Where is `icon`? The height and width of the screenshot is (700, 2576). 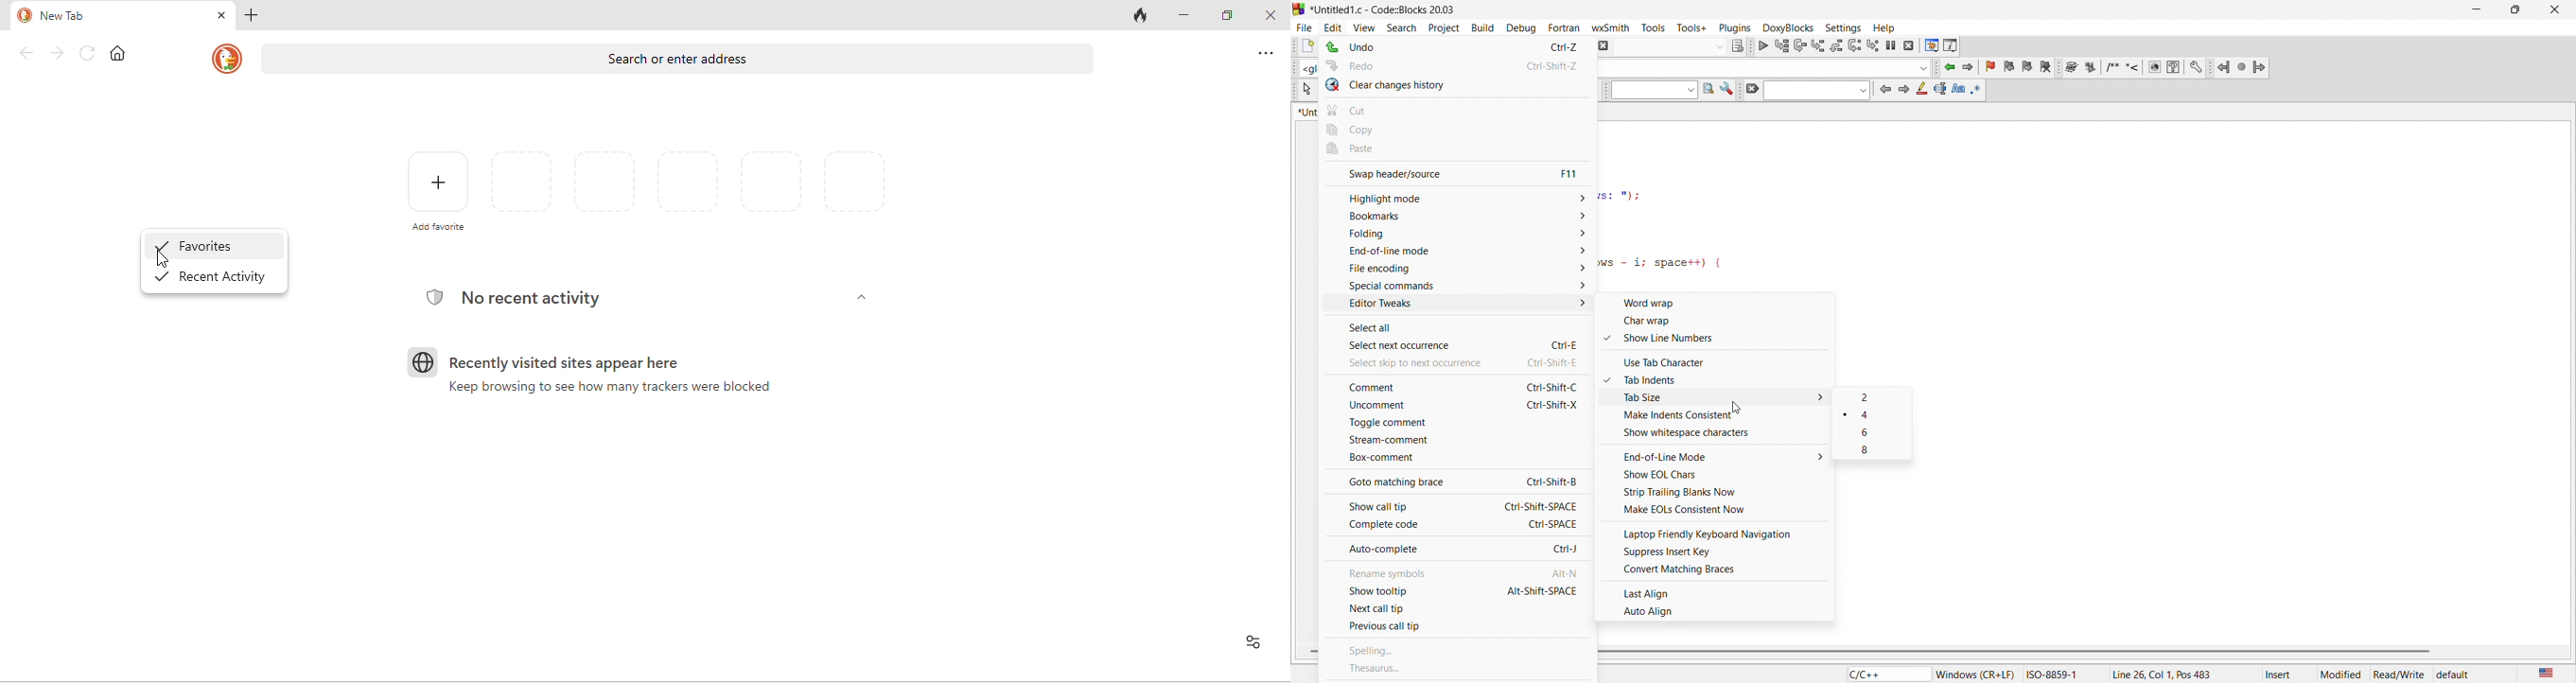 icon is located at coordinates (1940, 90).